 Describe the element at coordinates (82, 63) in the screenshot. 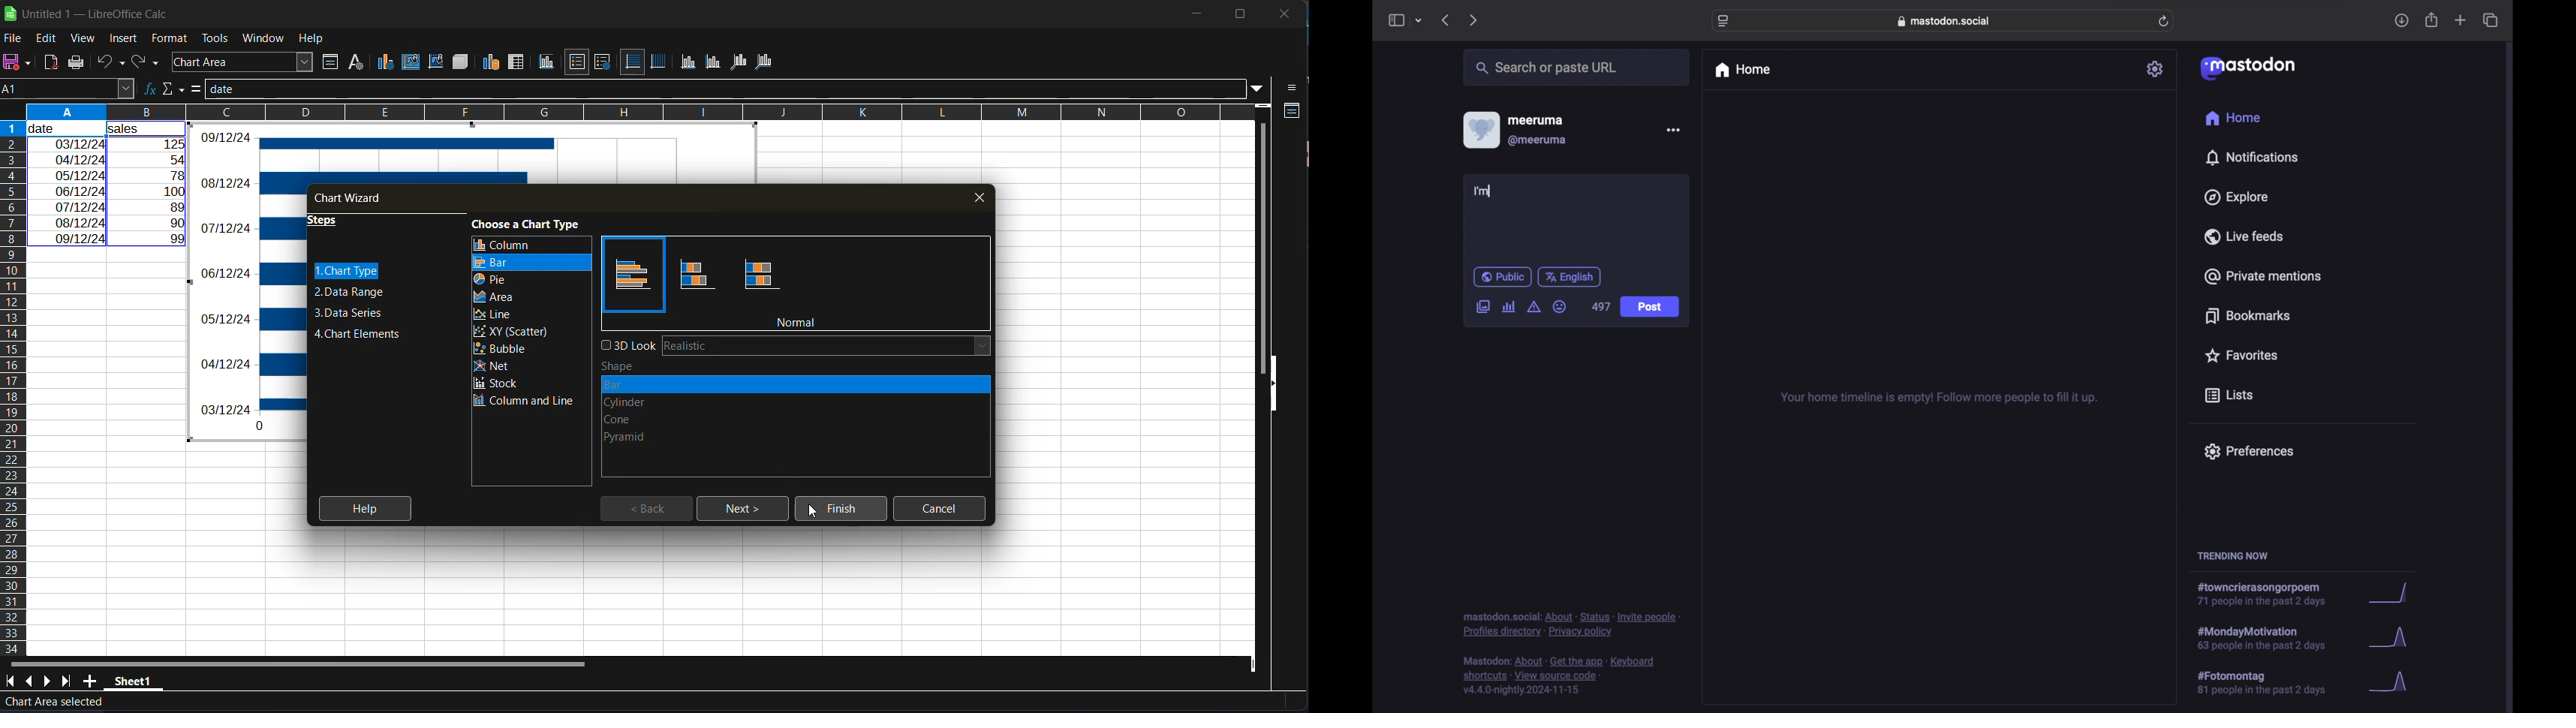

I see `print` at that location.